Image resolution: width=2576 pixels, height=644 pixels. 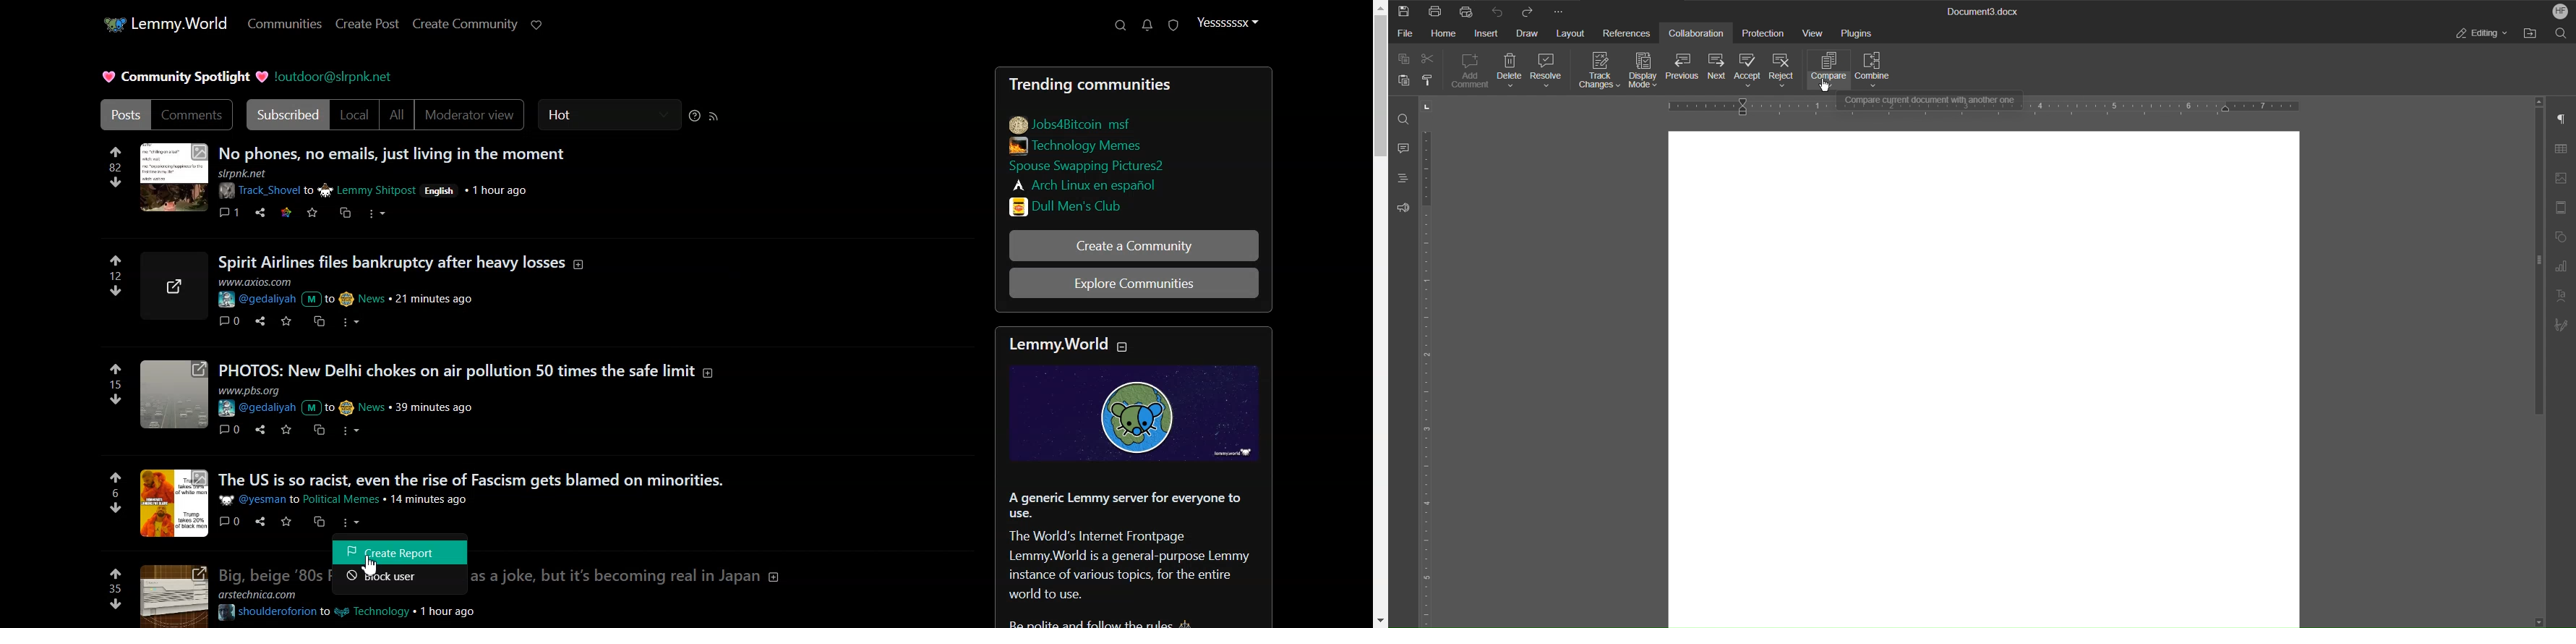 I want to click on Feedback and Support, so click(x=1402, y=206).